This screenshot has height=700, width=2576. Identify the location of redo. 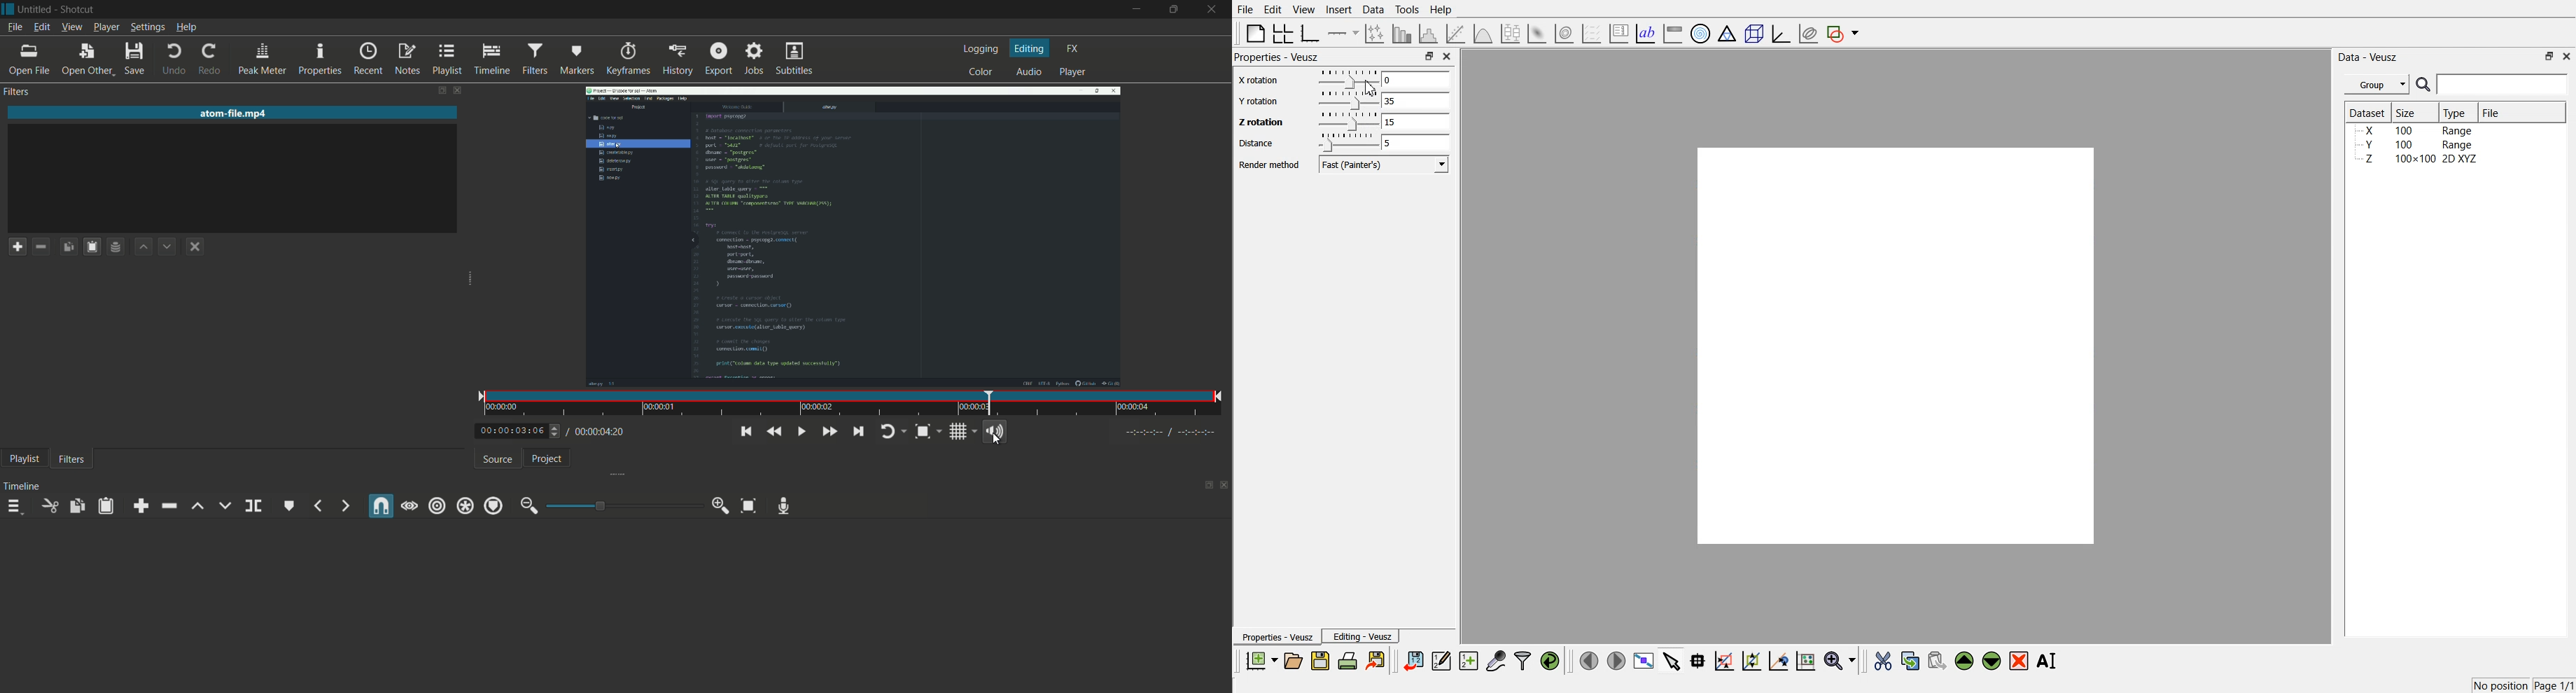
(207, 58).